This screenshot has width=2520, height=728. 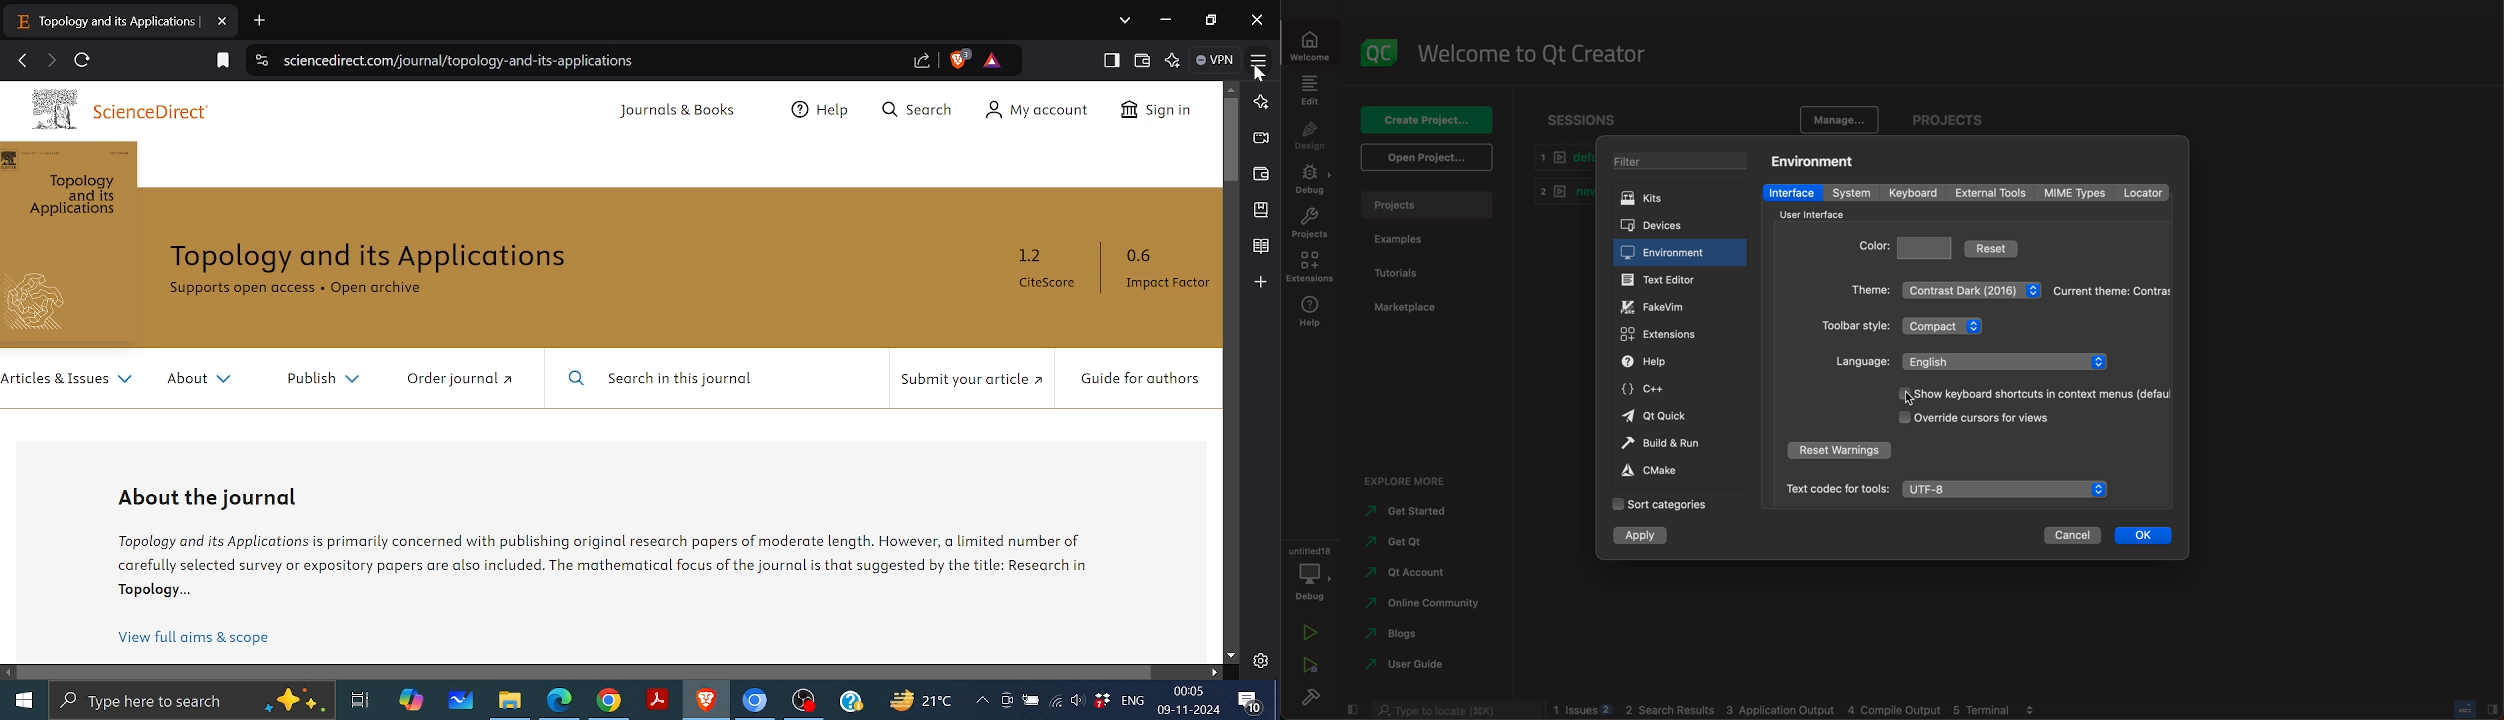 I want to click on color, so click(x=1907, y=246).